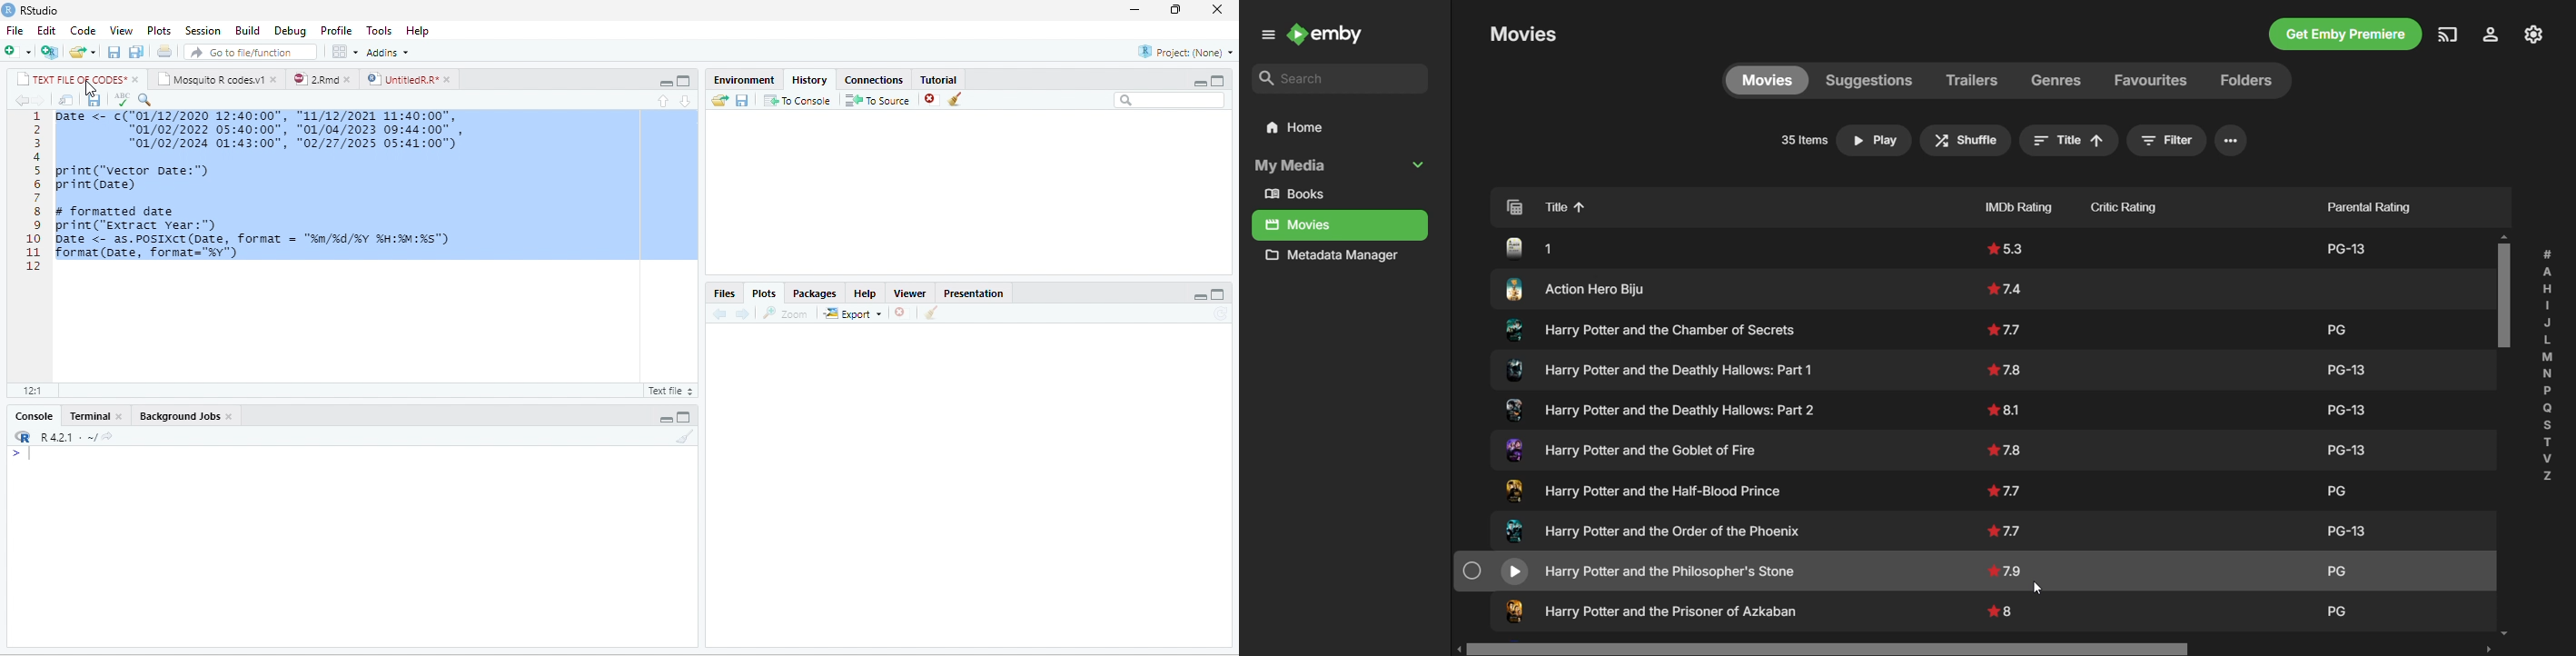 The width and height of the screenshot is (2576, 672). Describe the element at coordinates (15, 31) in the screenshot. I see `File` at that location.